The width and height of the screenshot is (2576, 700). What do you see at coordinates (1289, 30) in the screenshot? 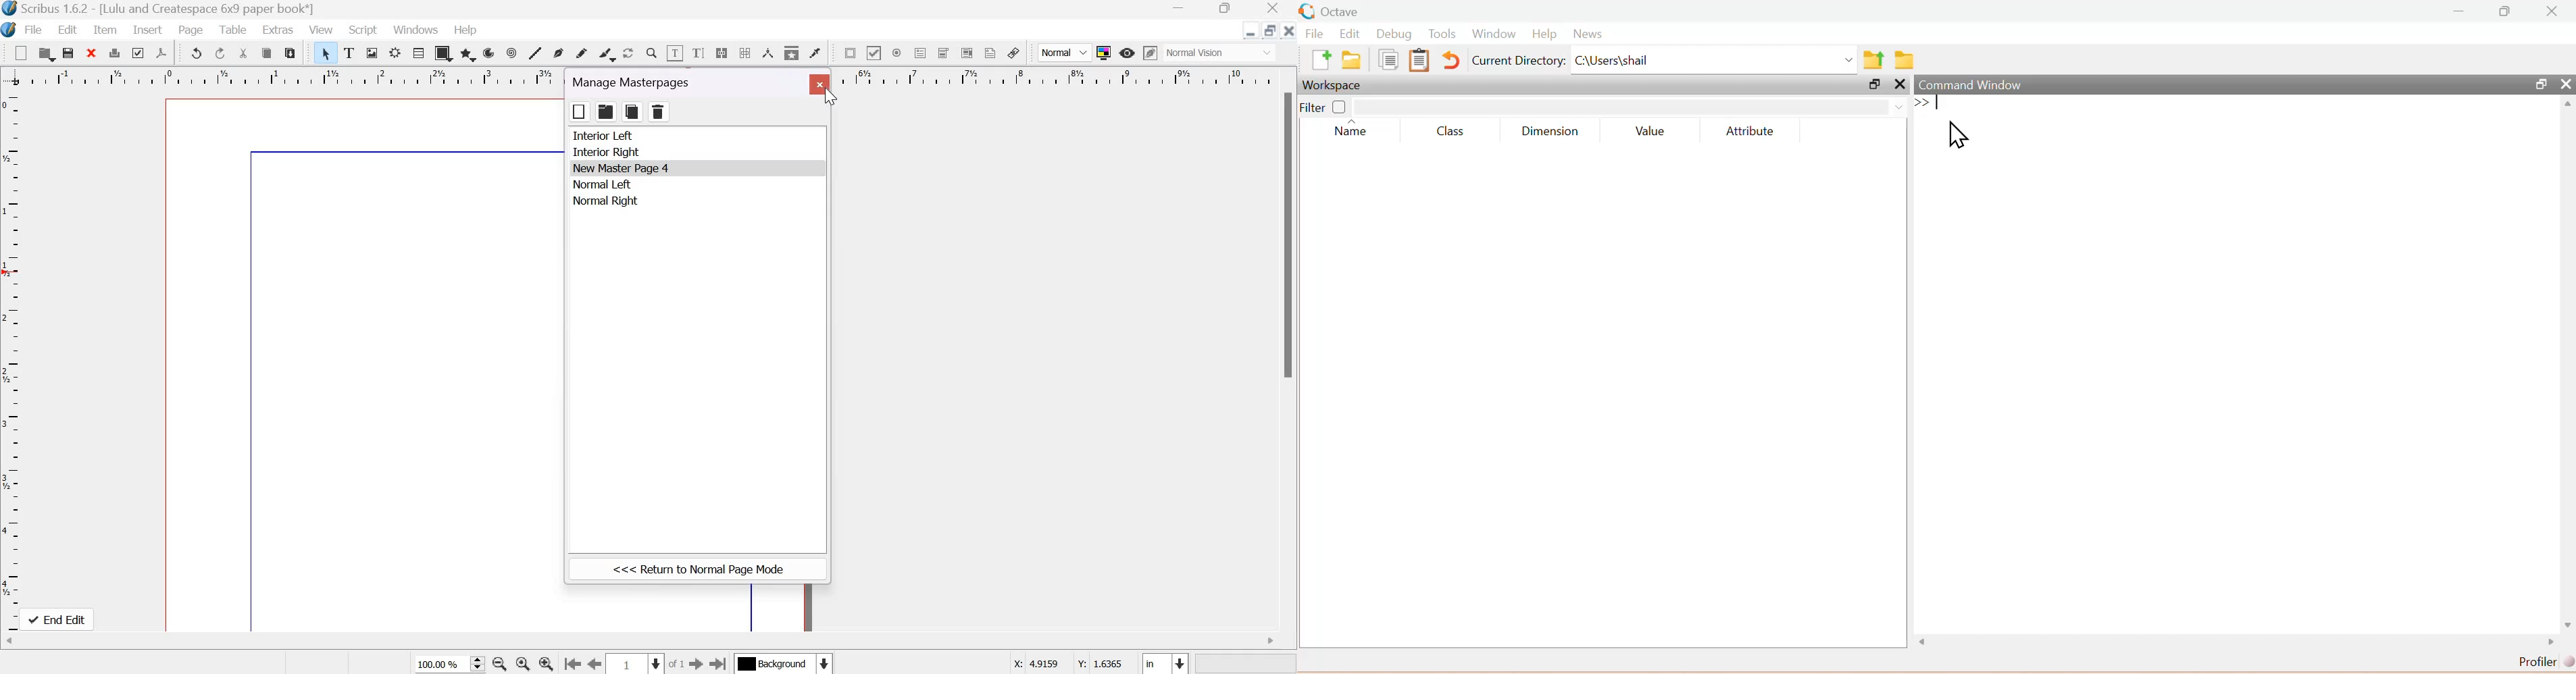
I see `Close` at bounding box center [1289, 30].